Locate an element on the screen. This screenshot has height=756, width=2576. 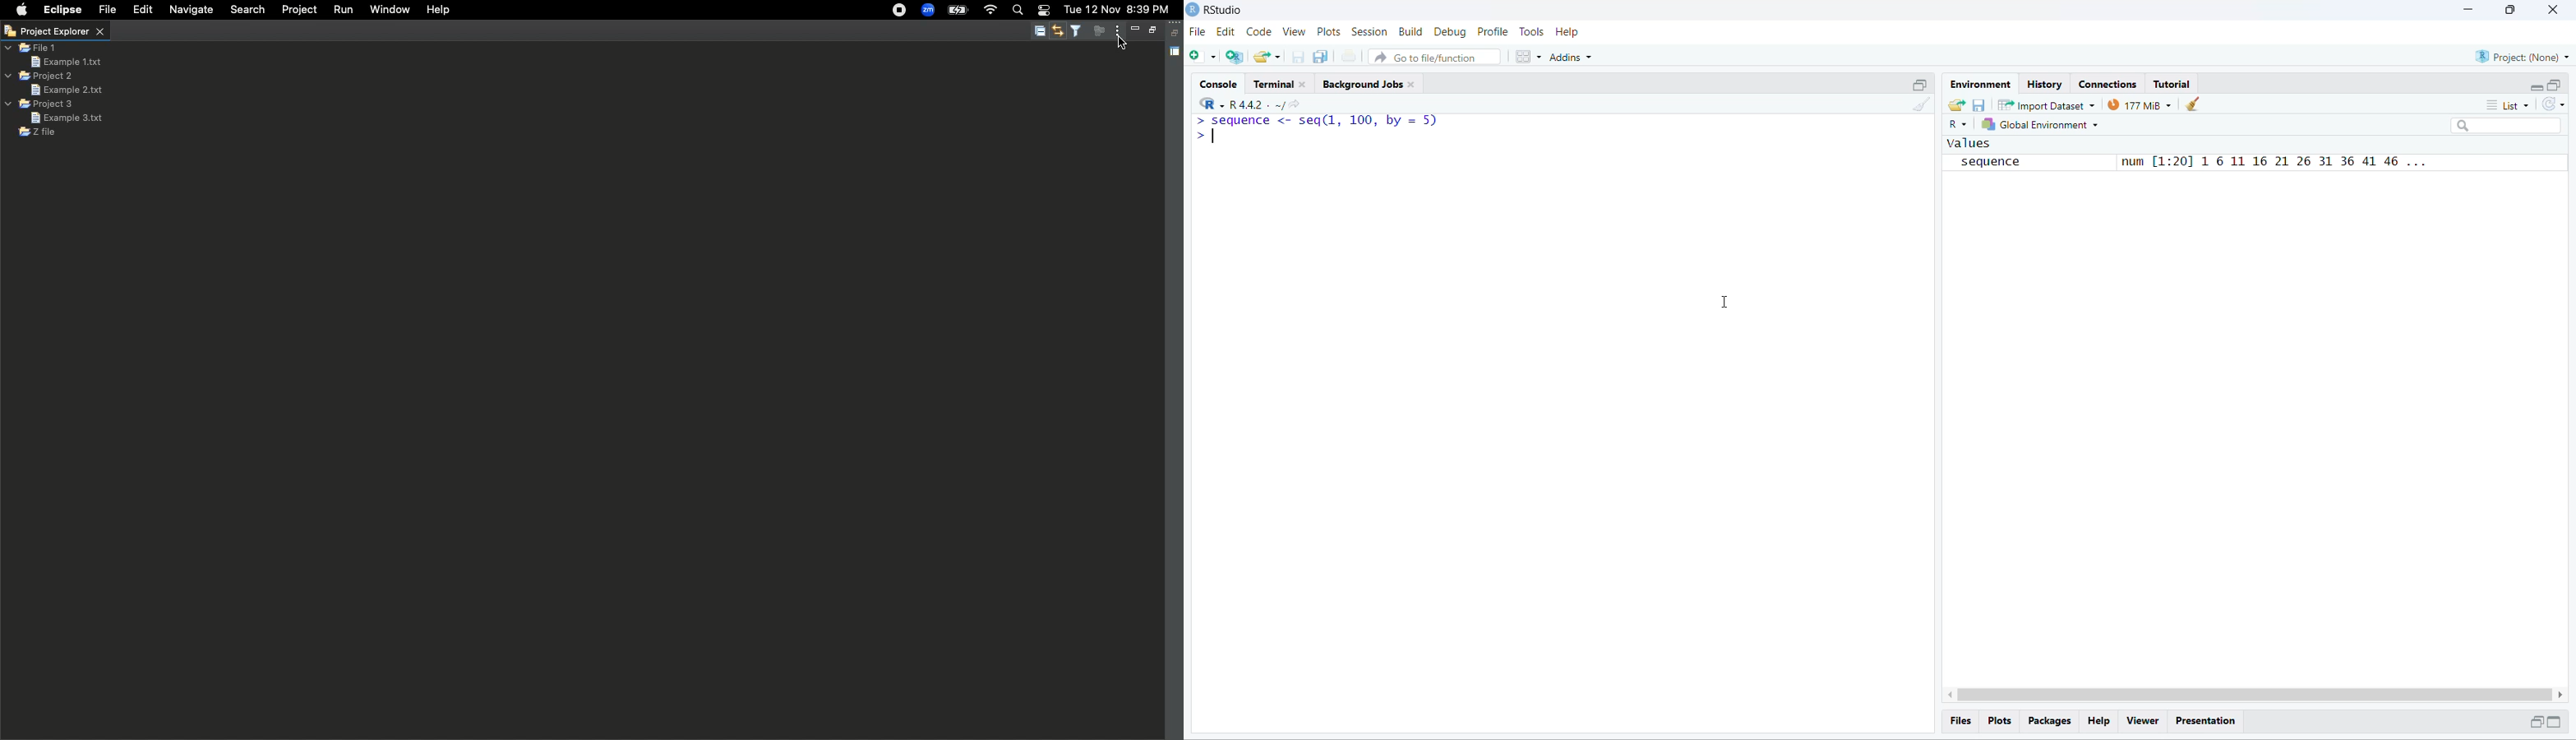
Recording is located at coordinates (900, 11).